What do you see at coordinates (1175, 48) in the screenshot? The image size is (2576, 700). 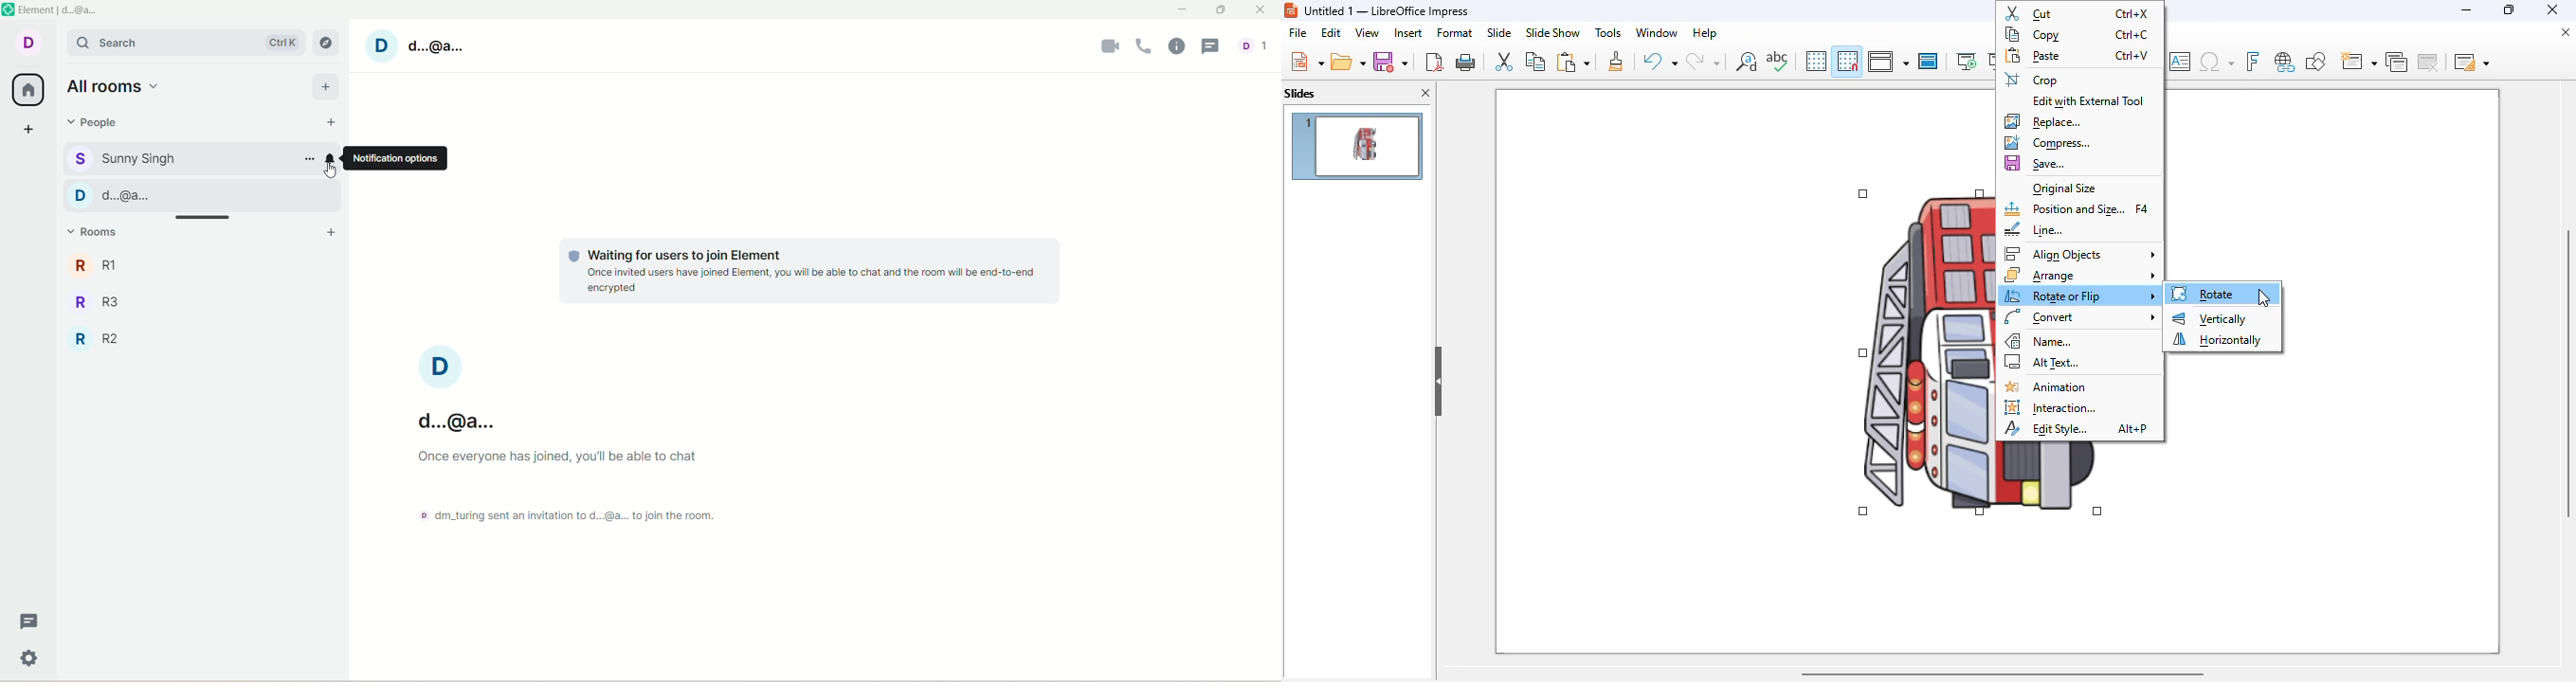 I see `room info` at bounding box center [1175, 48].